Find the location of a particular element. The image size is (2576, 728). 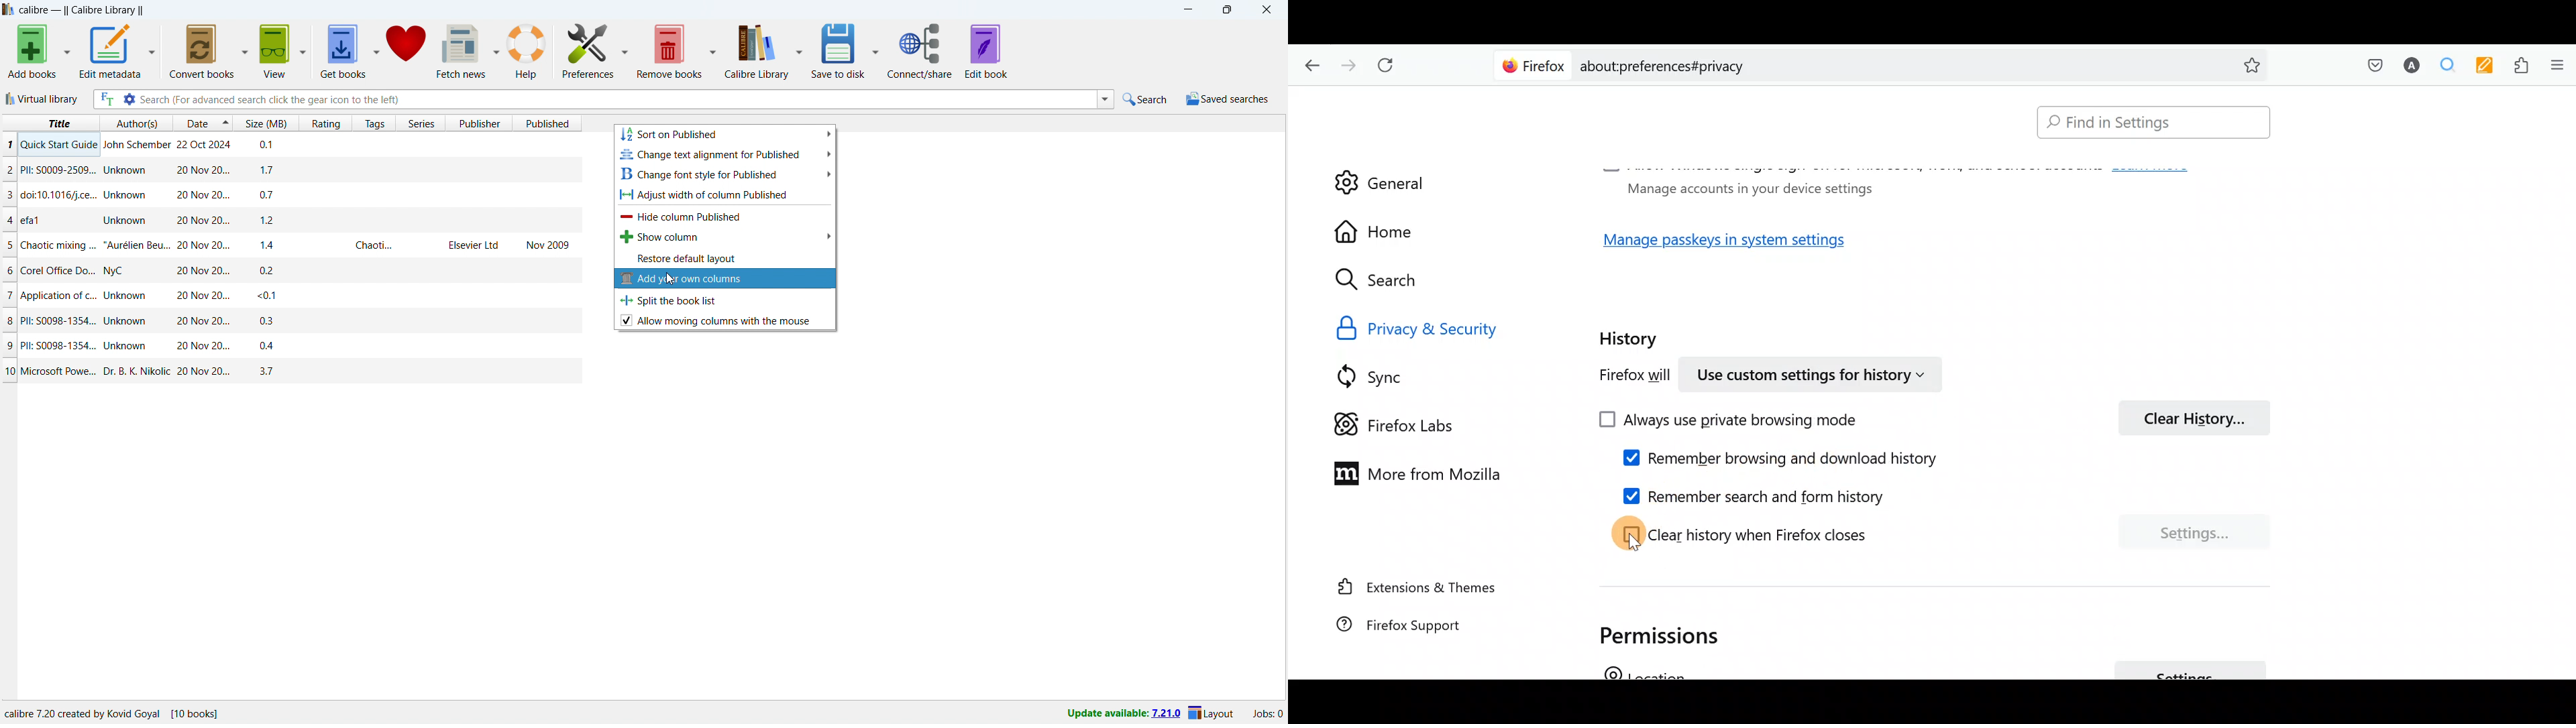

Open application menu is located at coordinates (2556, 66).